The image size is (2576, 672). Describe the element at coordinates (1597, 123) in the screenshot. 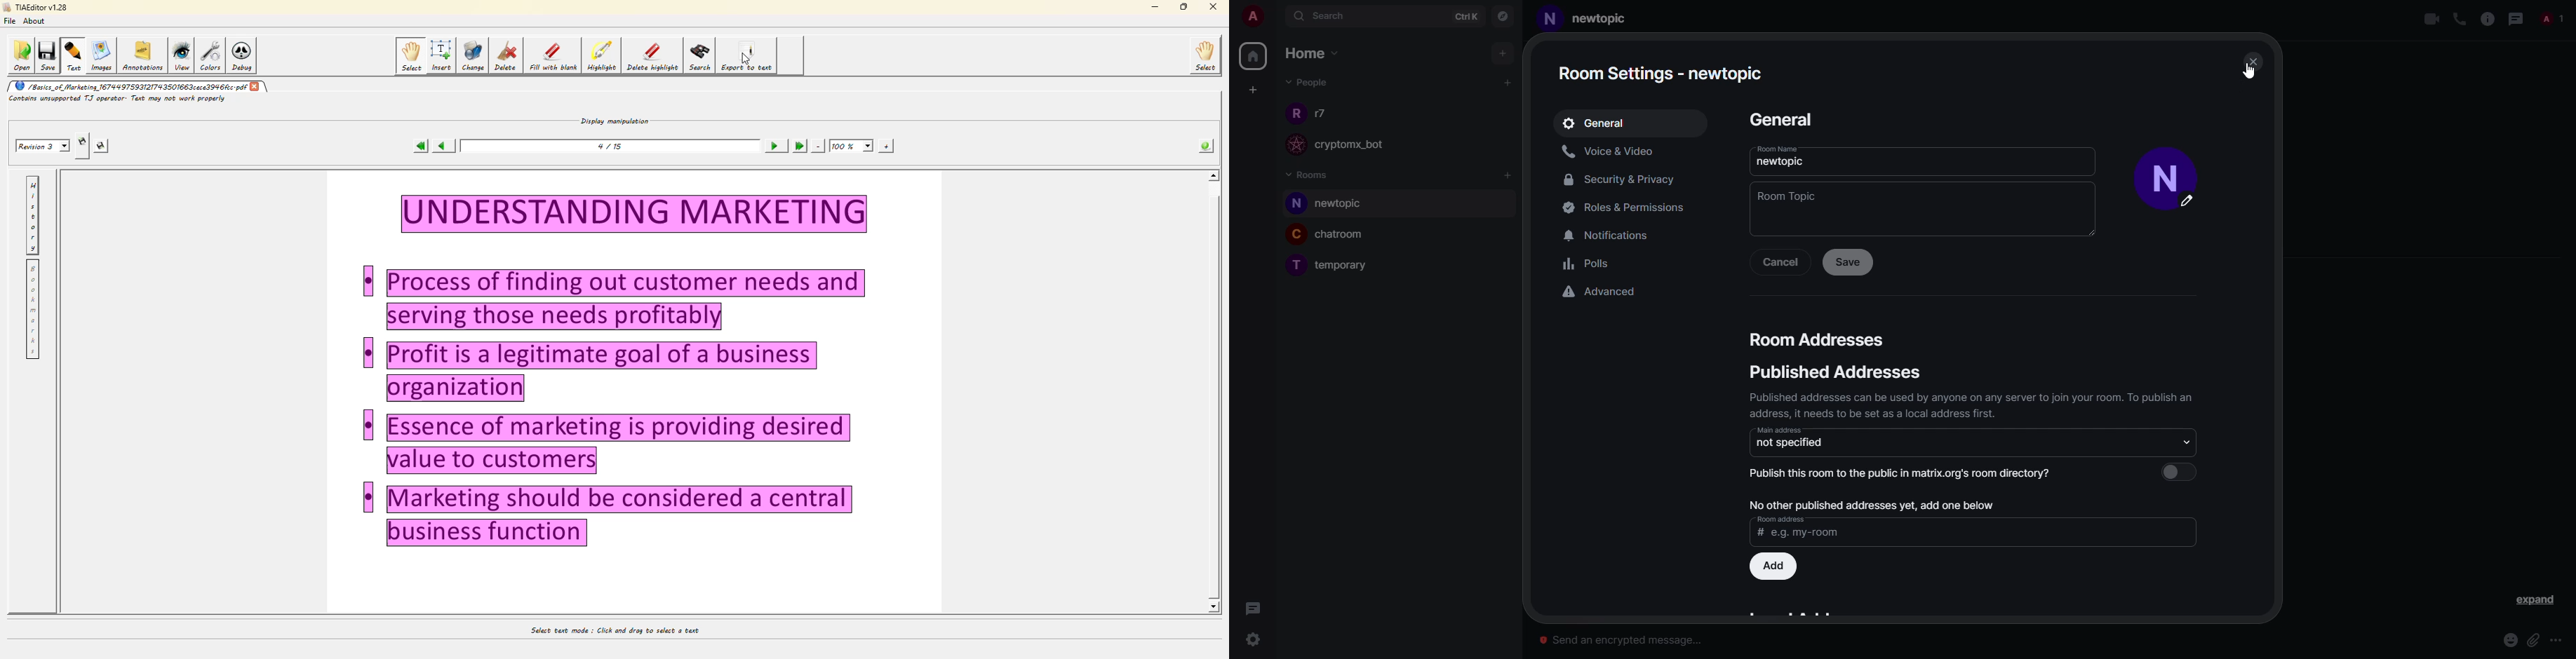

I see `general` at that location.